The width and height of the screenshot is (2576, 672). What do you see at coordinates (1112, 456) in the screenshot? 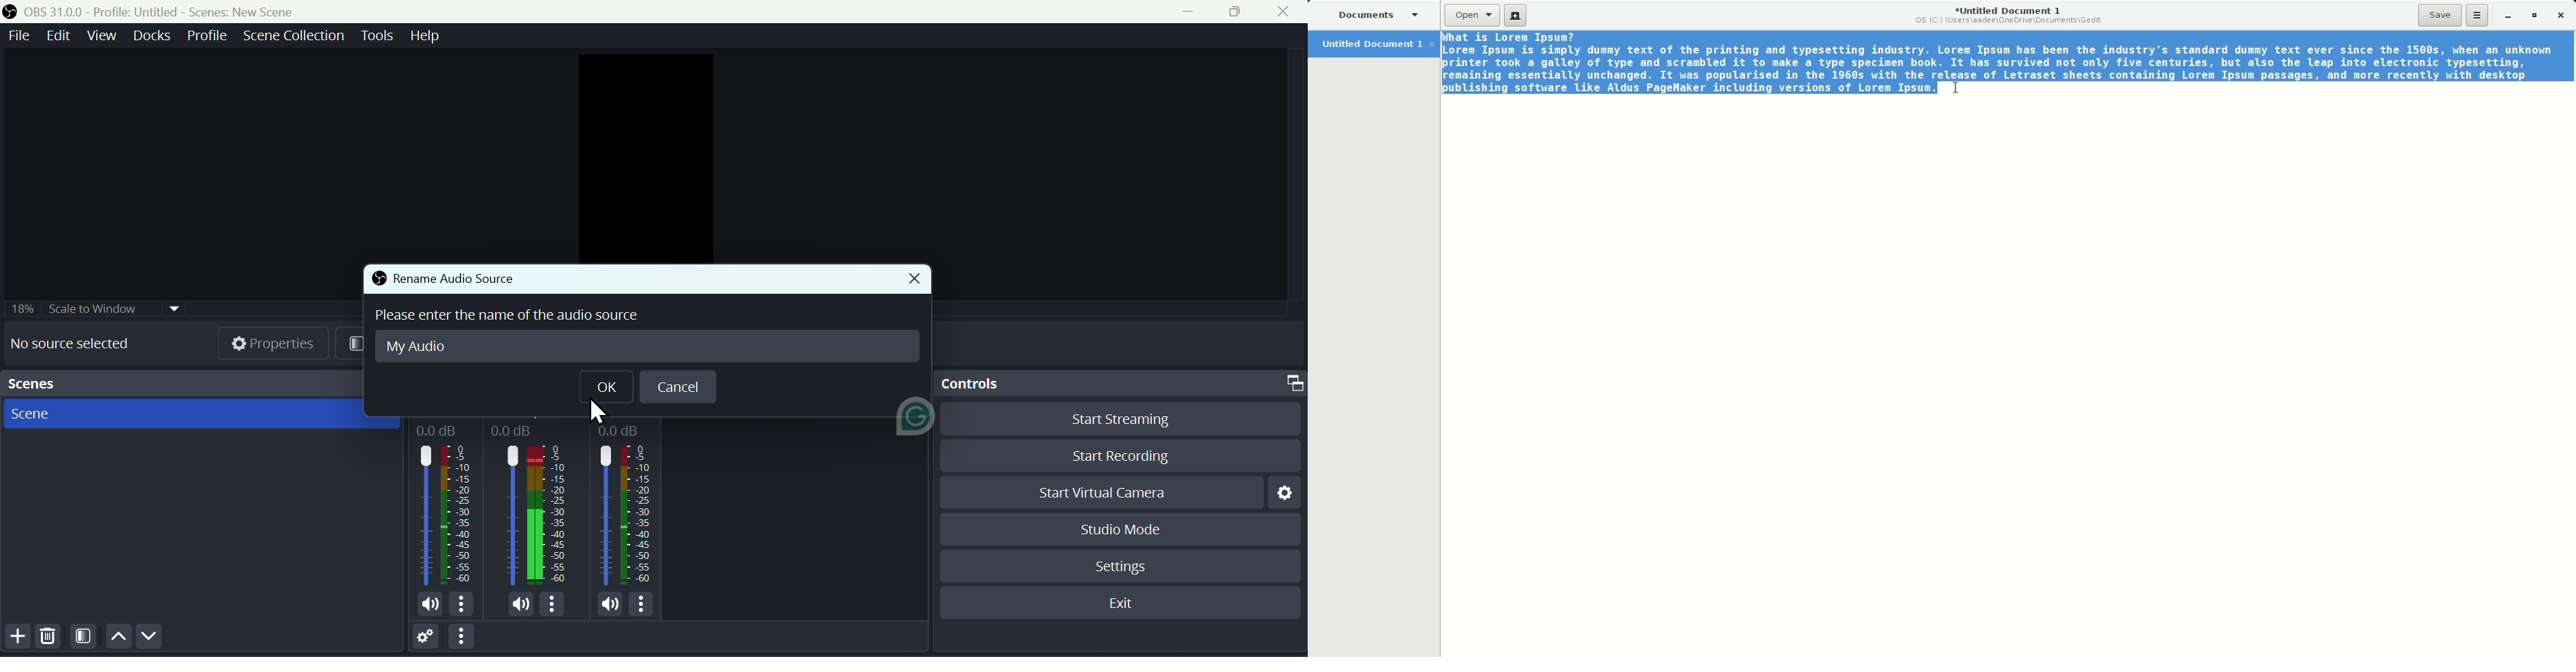
I see `Start recording` at bounding box center [1112, 456].